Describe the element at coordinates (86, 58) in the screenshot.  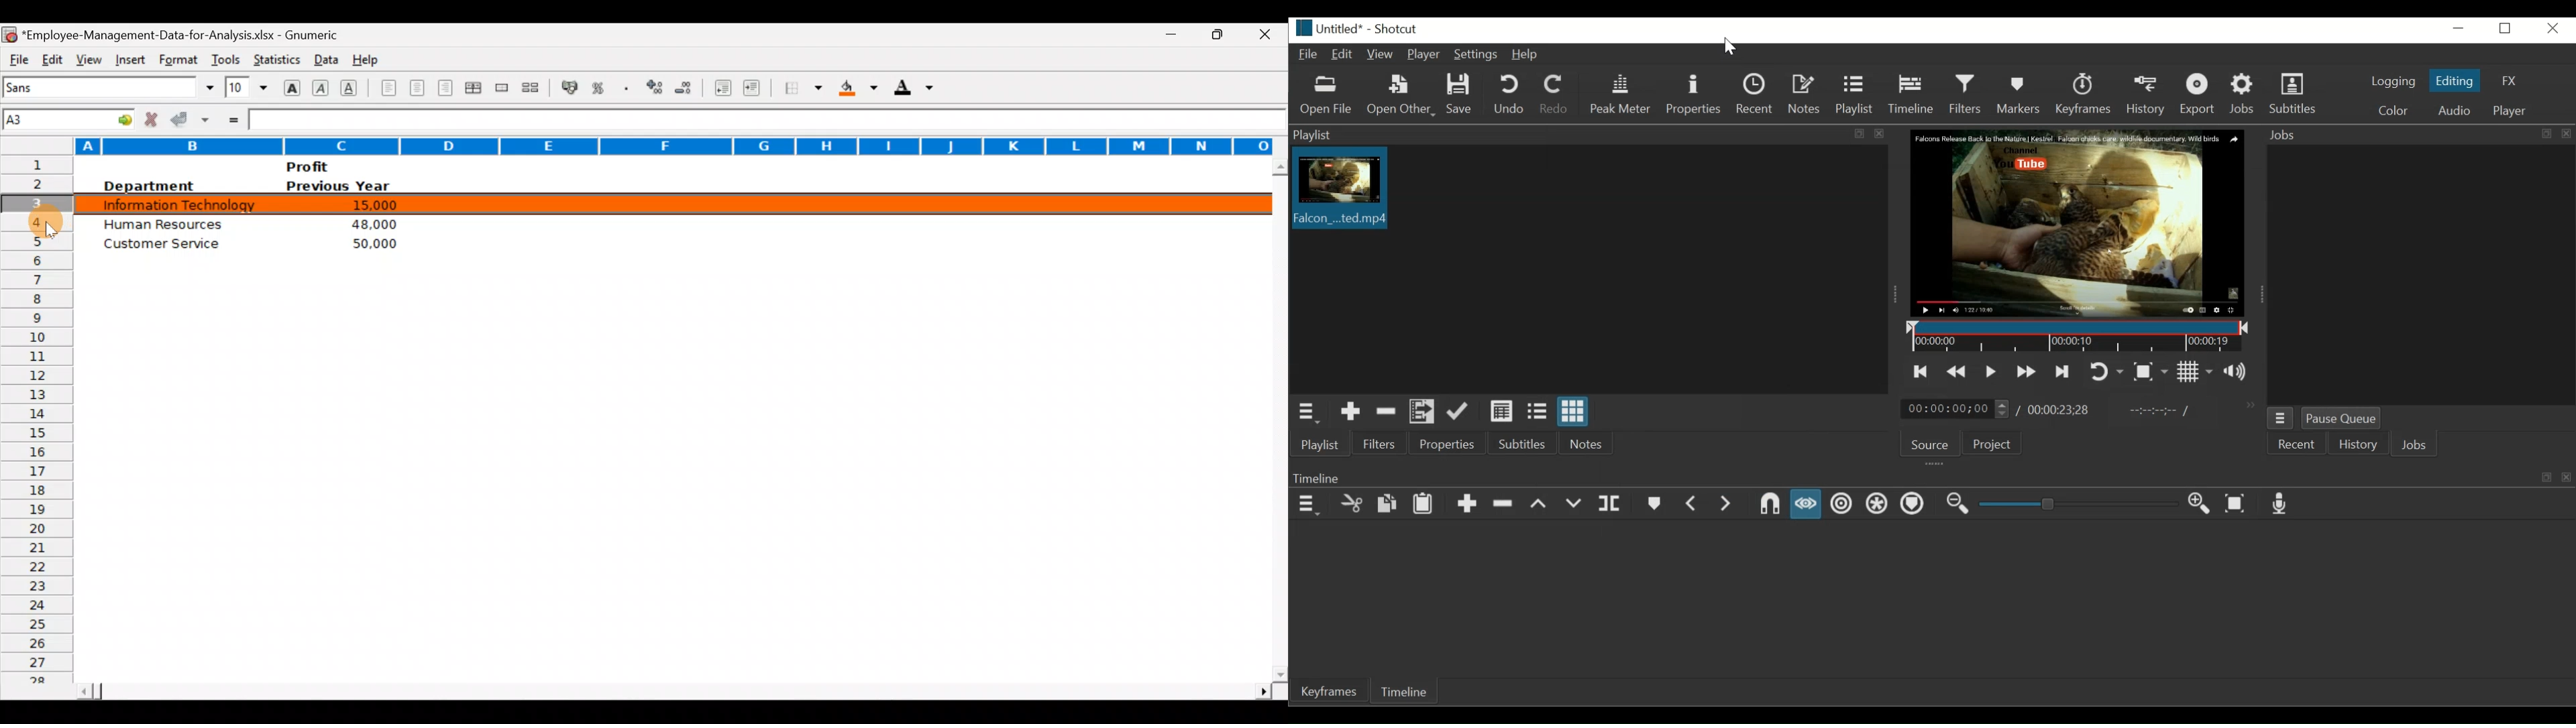
I see `View` at that location.